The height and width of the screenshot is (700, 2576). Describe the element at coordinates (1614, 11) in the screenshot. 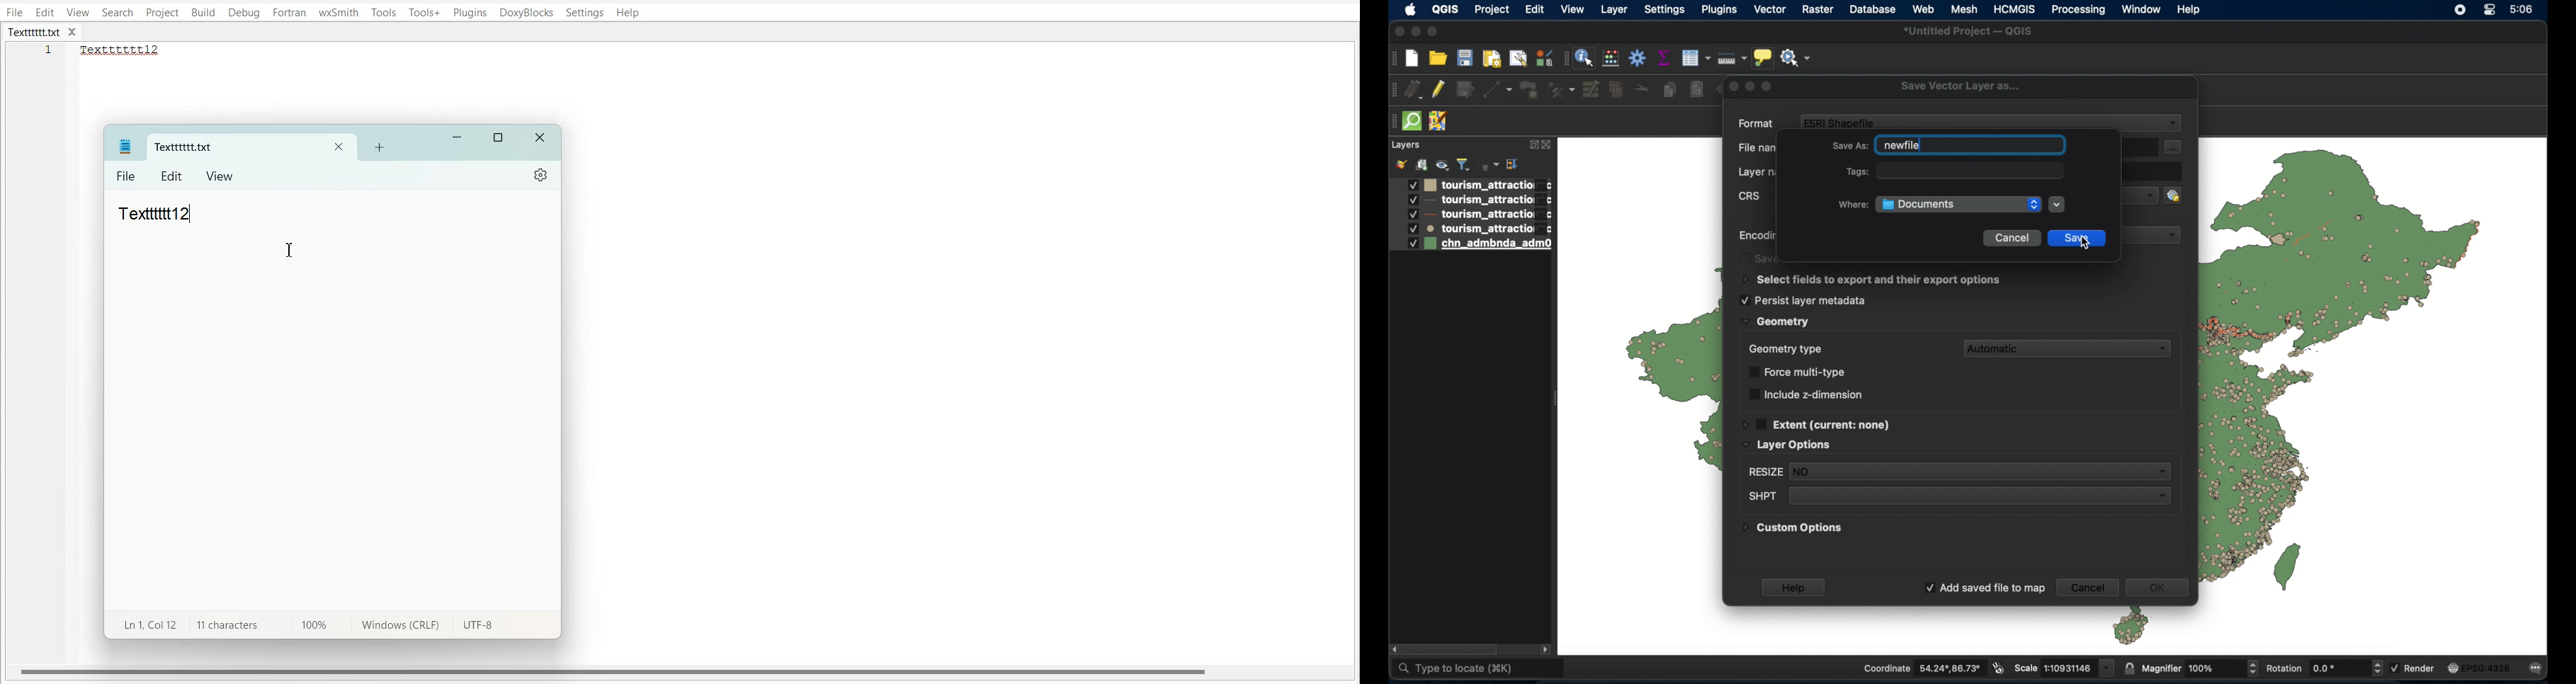

I see `layer` at that location.